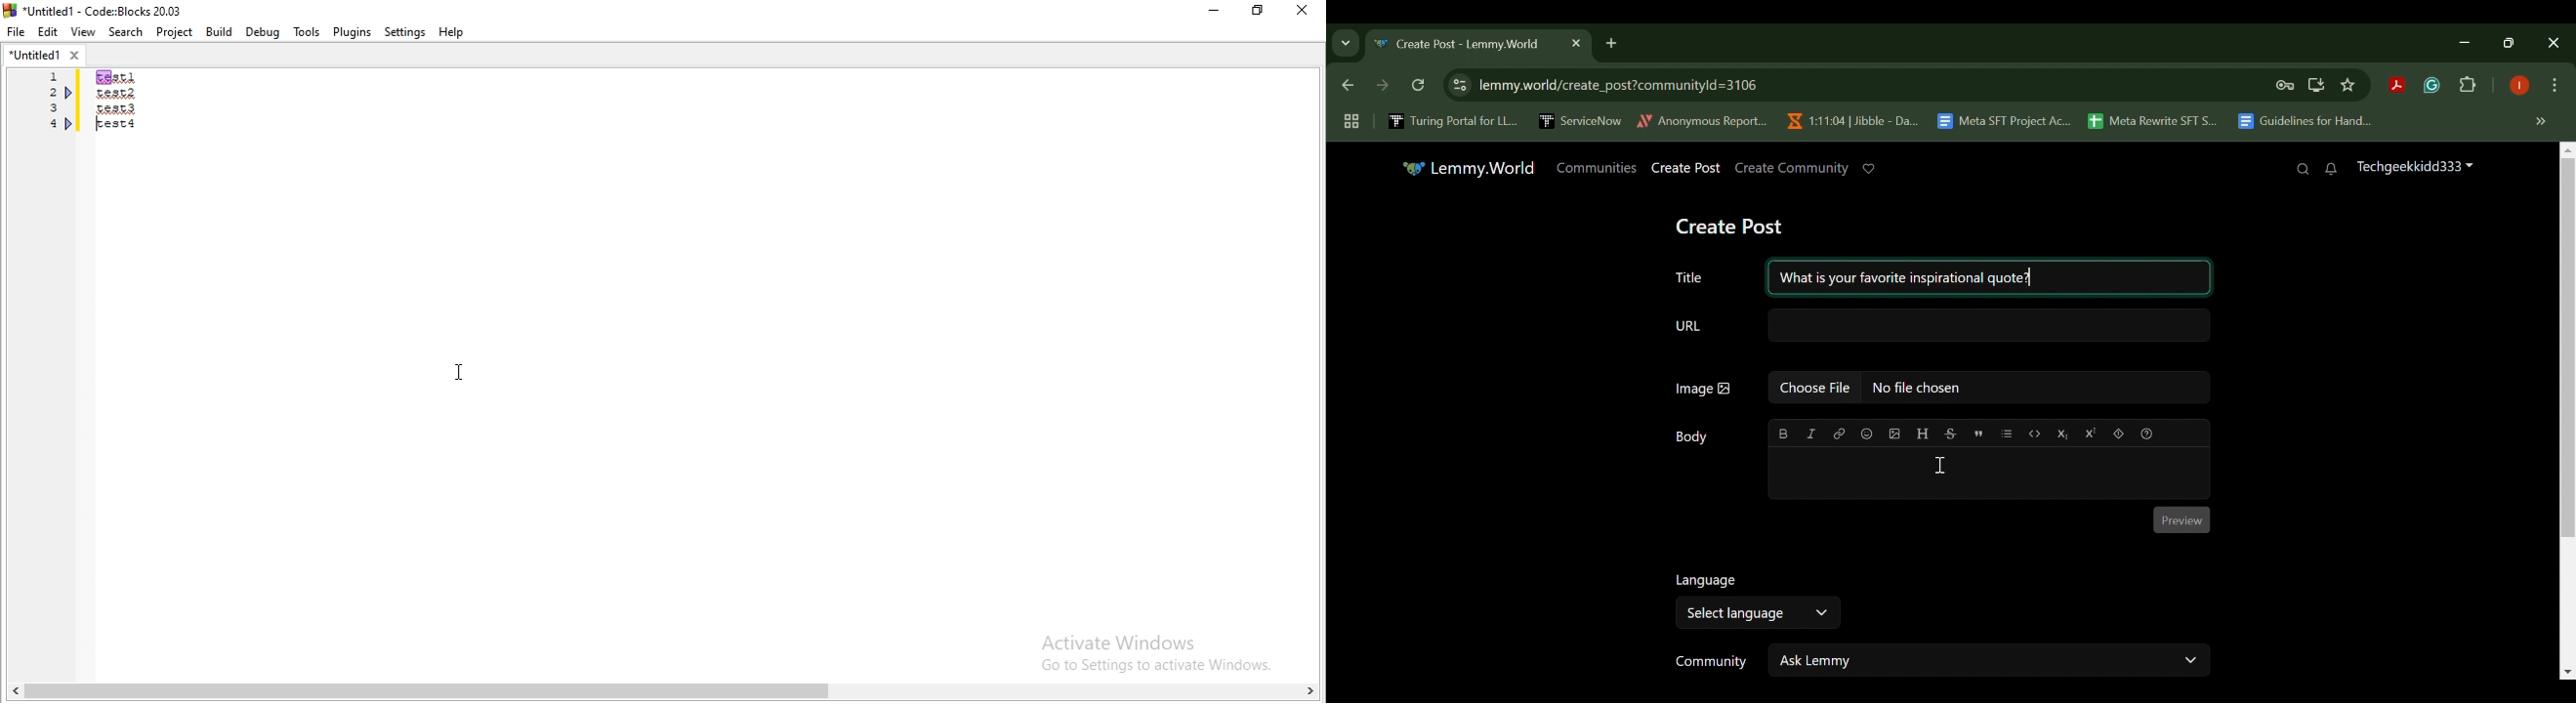 This screenshot has height=728, width=2576. I want to click on Help, so click(455, 34).